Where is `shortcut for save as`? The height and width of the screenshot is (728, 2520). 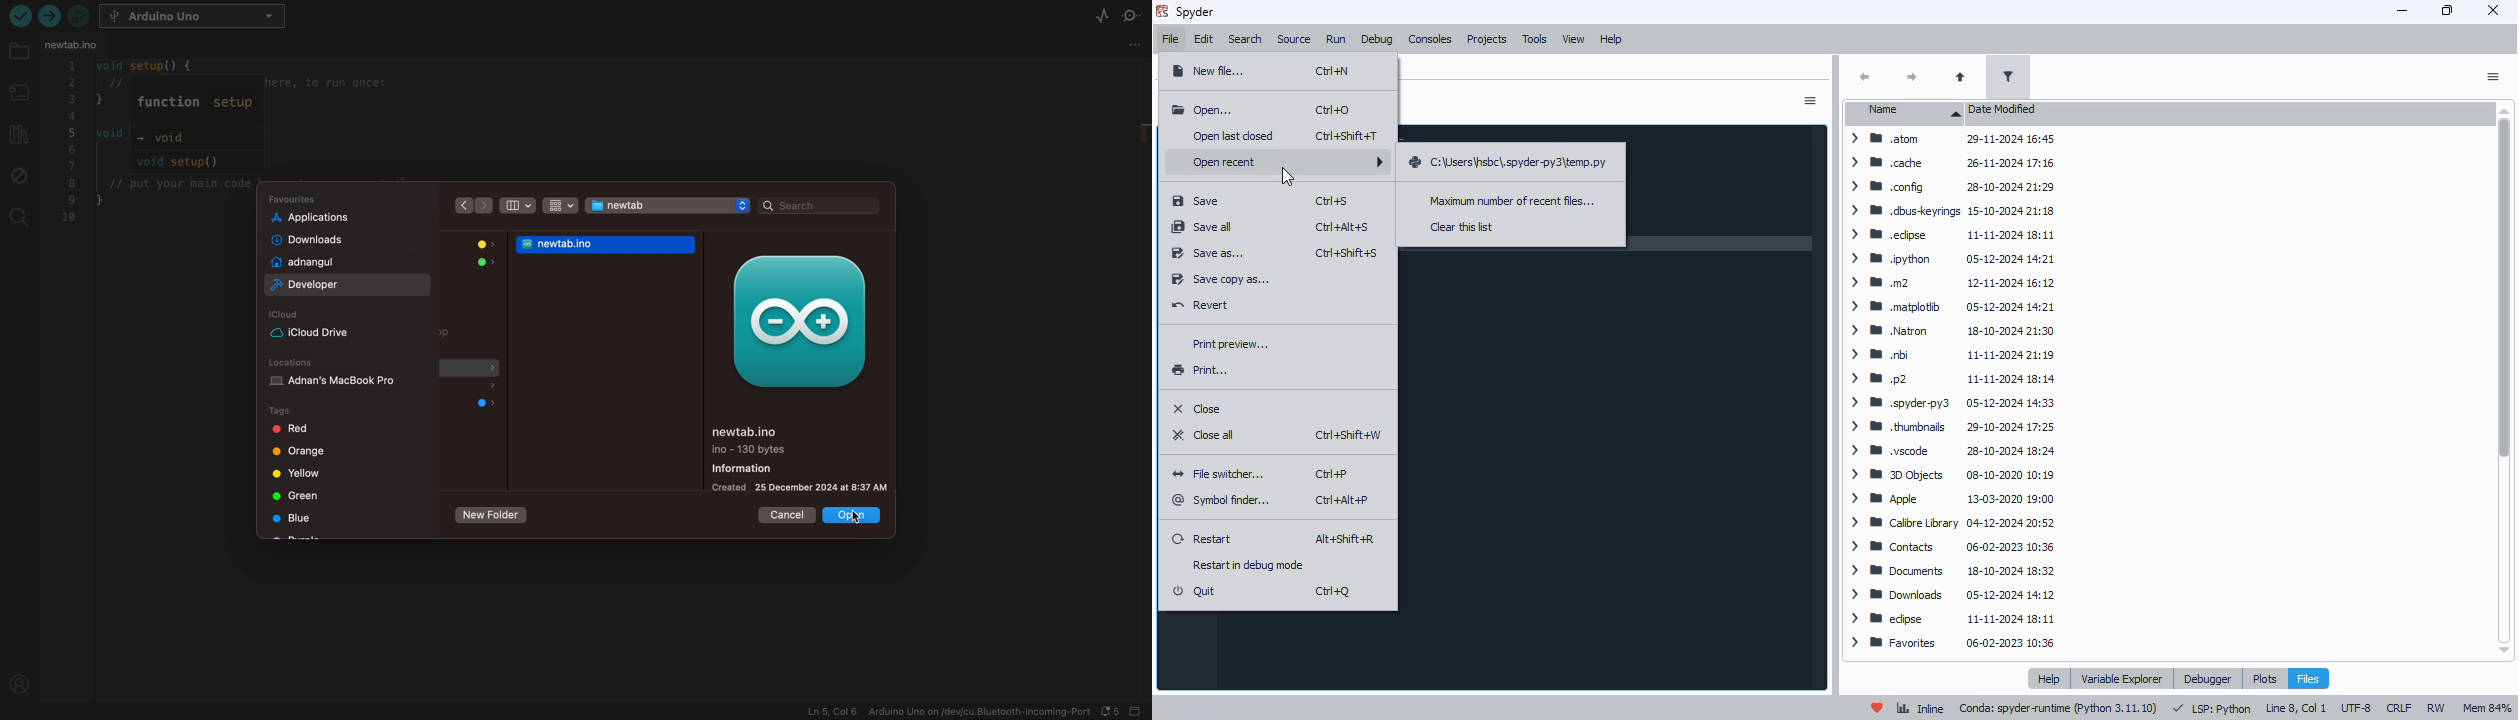
shortcut for save as is located at coordinates (1346, 253).